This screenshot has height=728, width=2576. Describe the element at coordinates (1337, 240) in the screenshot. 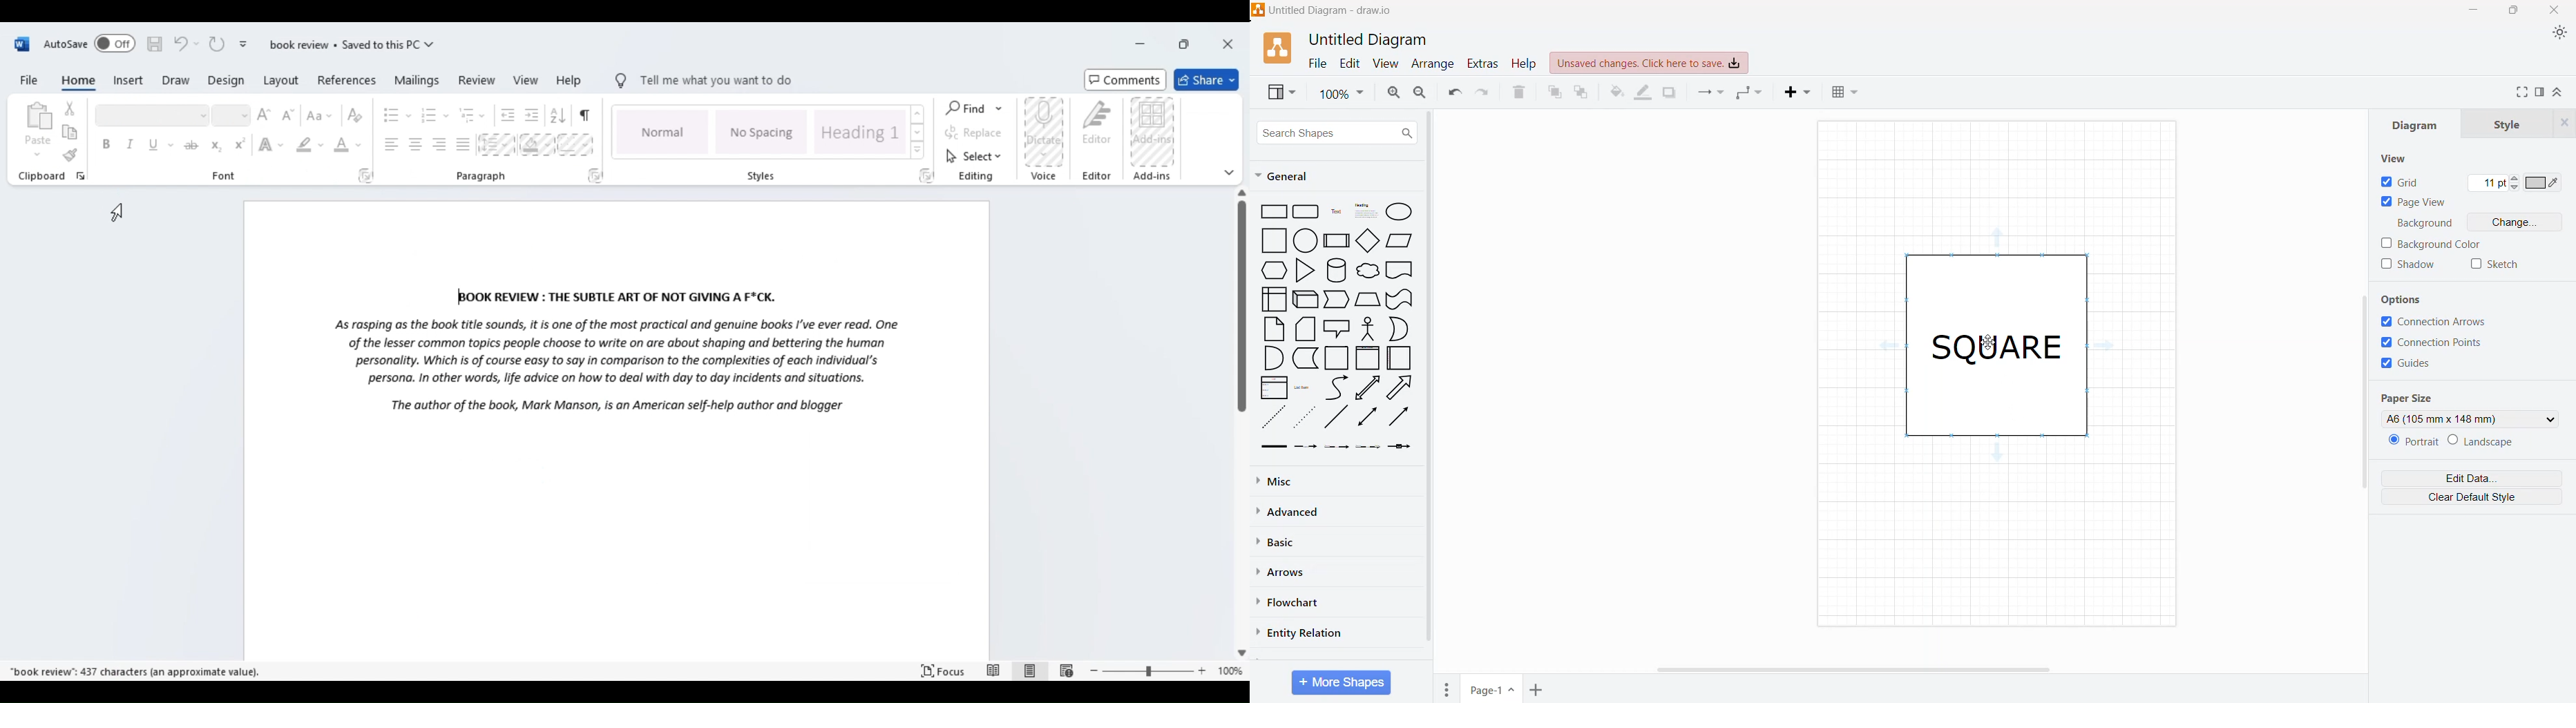

I see `Subprocess` at that location.